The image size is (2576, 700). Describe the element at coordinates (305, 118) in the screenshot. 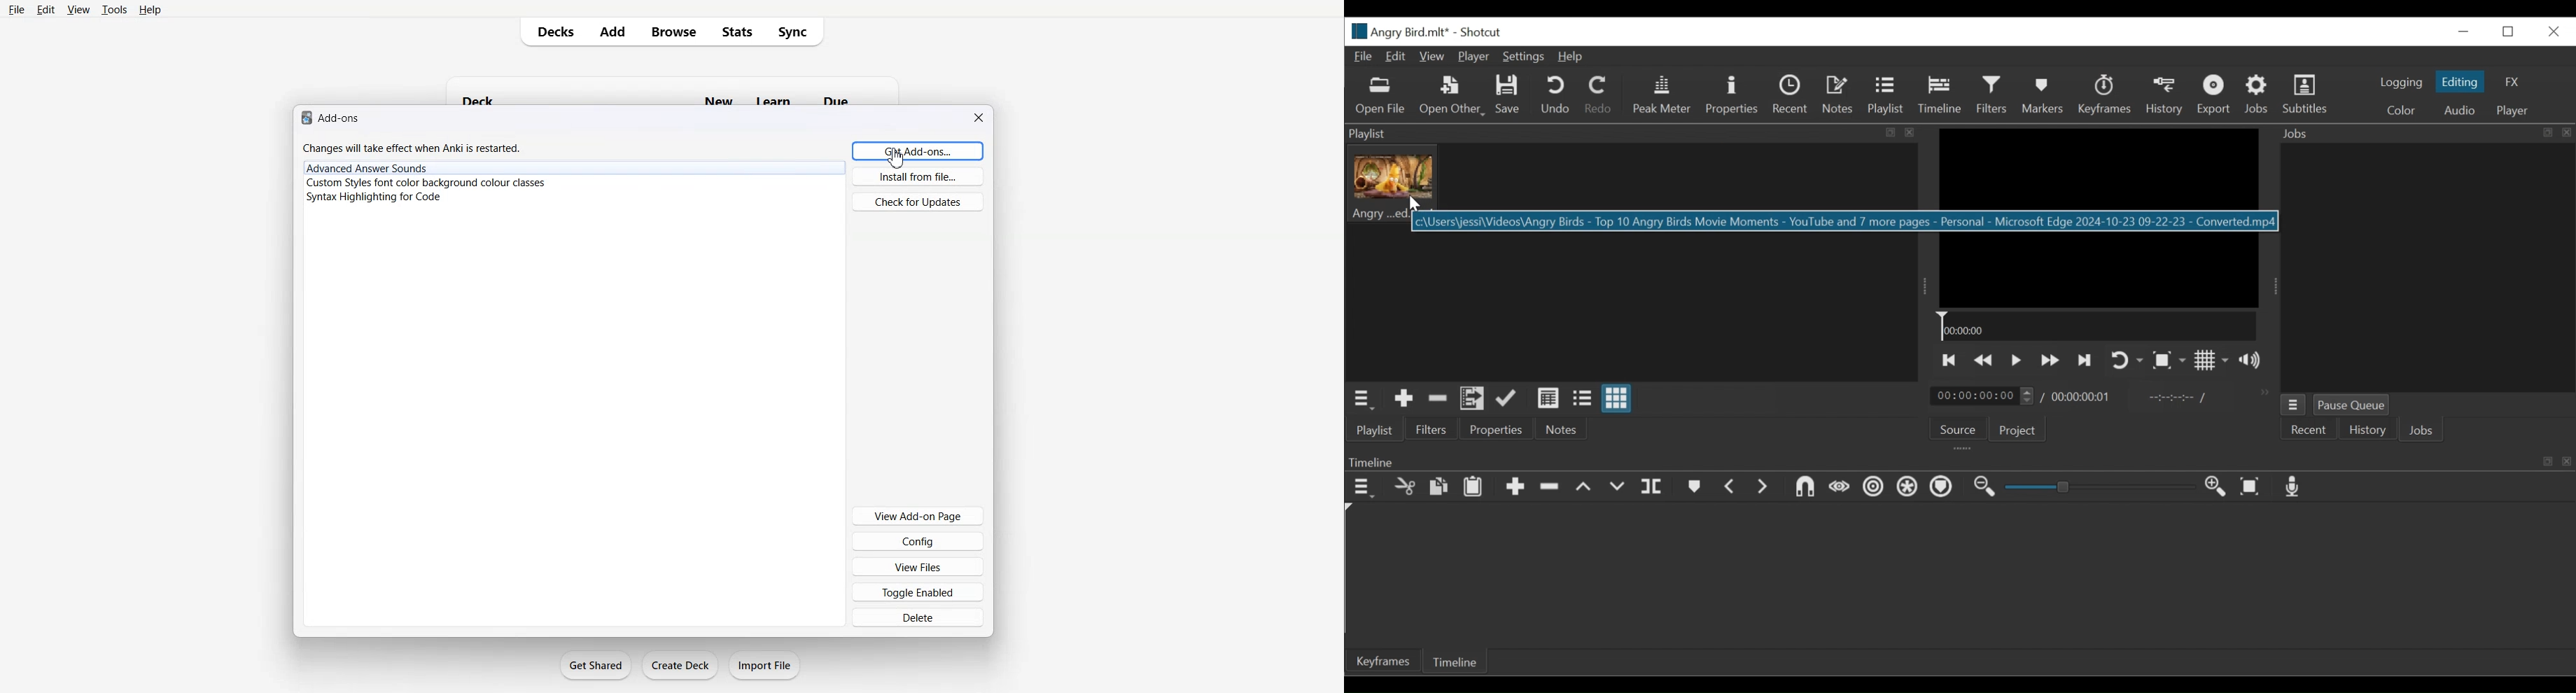

I see `logo` at that location.